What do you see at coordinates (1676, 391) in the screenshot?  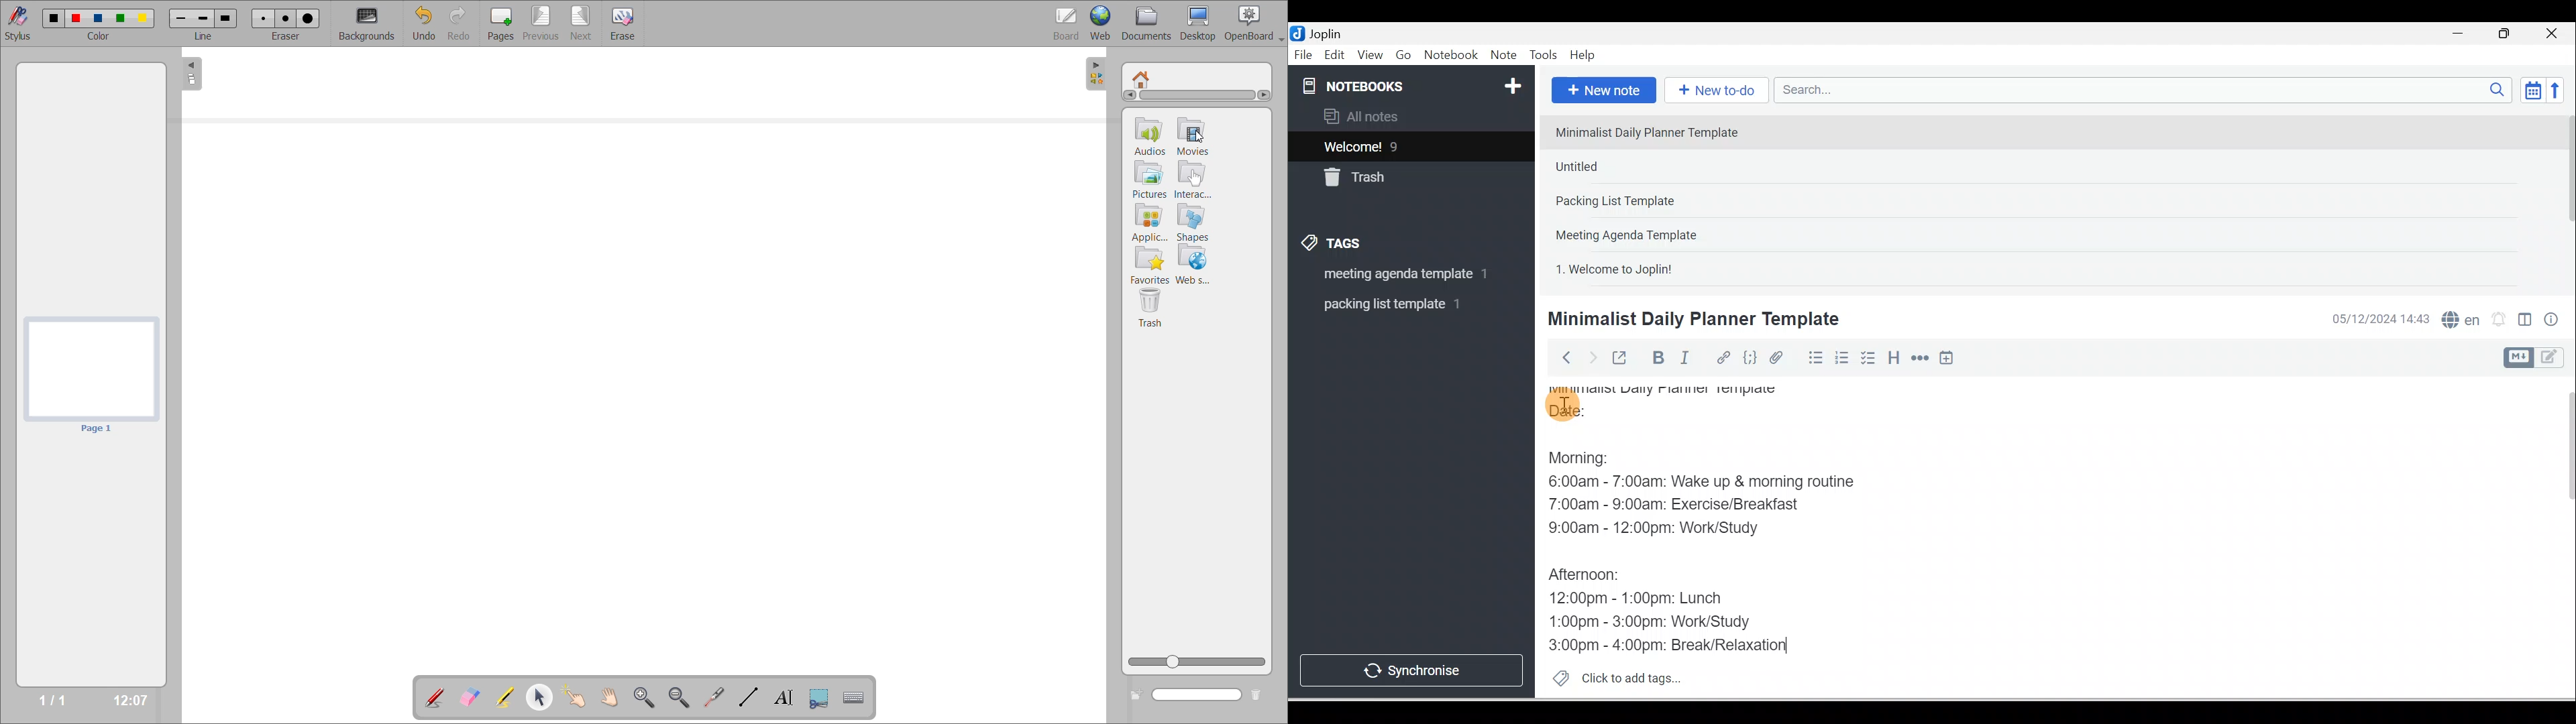 I see `Minimalist Daily Planner Template` at bounding box center [1676, 391].